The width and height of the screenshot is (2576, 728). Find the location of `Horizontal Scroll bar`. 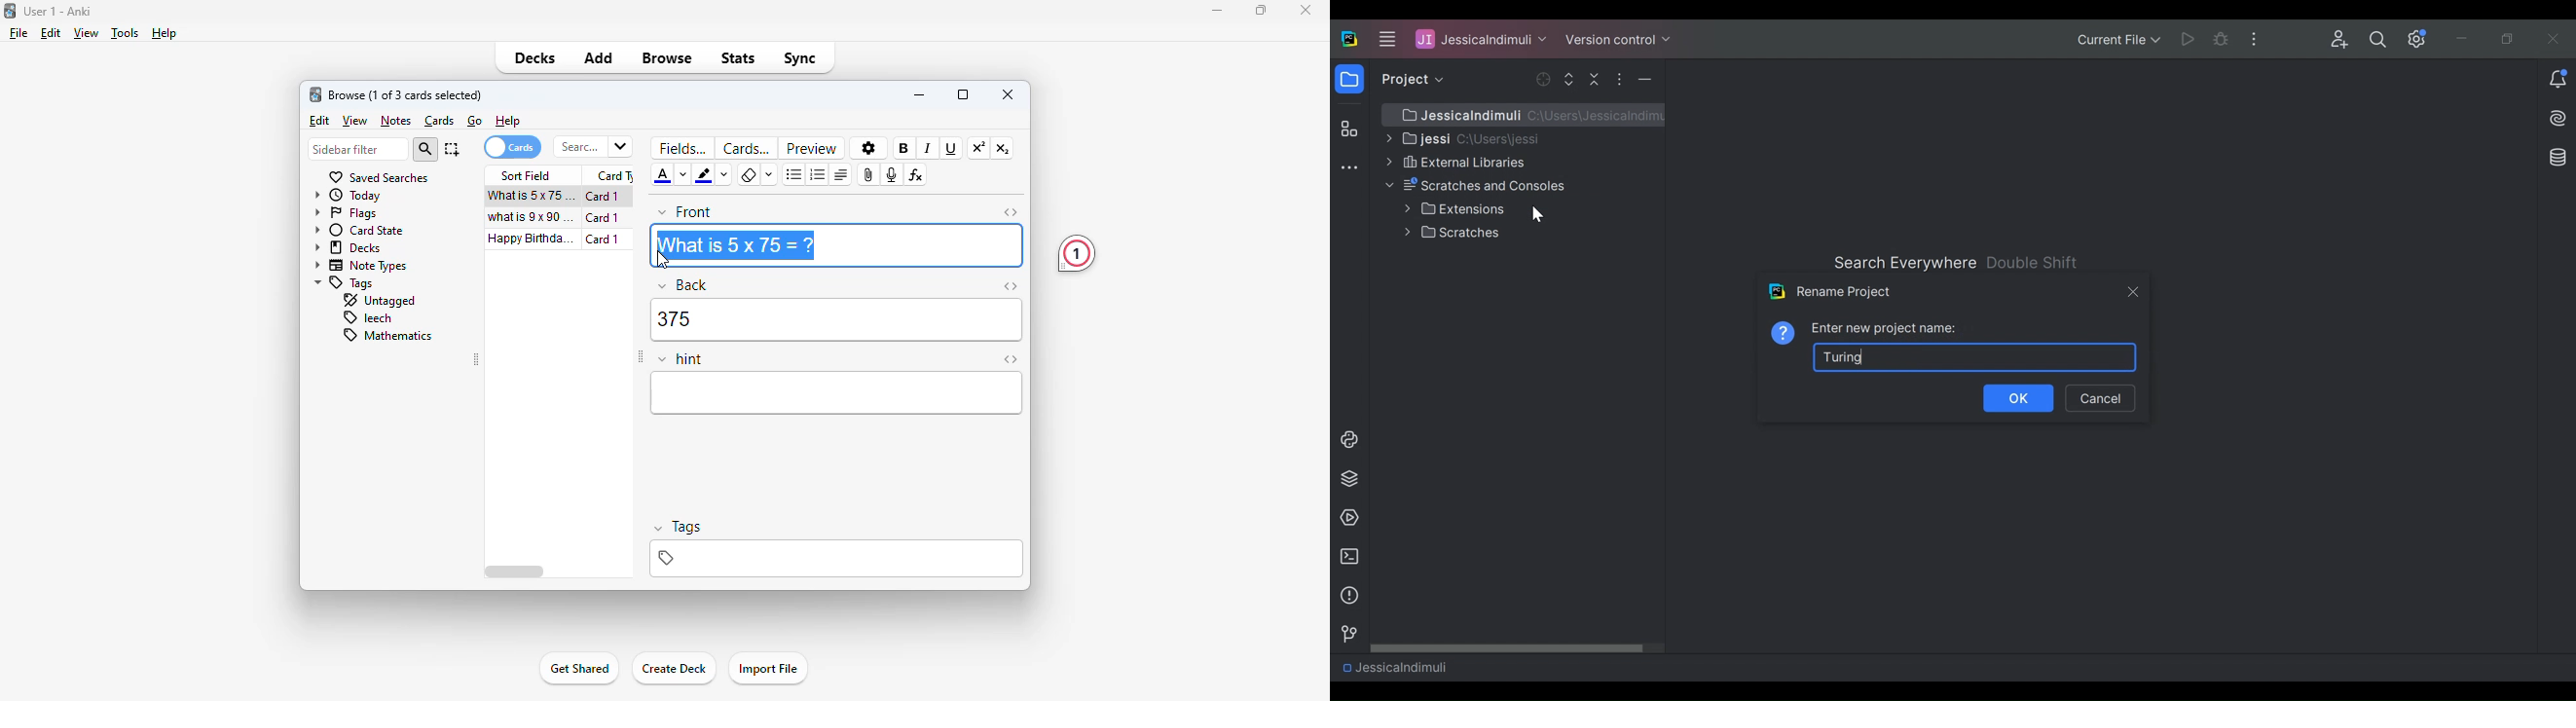

Horizontal Scroll bar is located at coordinates (1517, 647).